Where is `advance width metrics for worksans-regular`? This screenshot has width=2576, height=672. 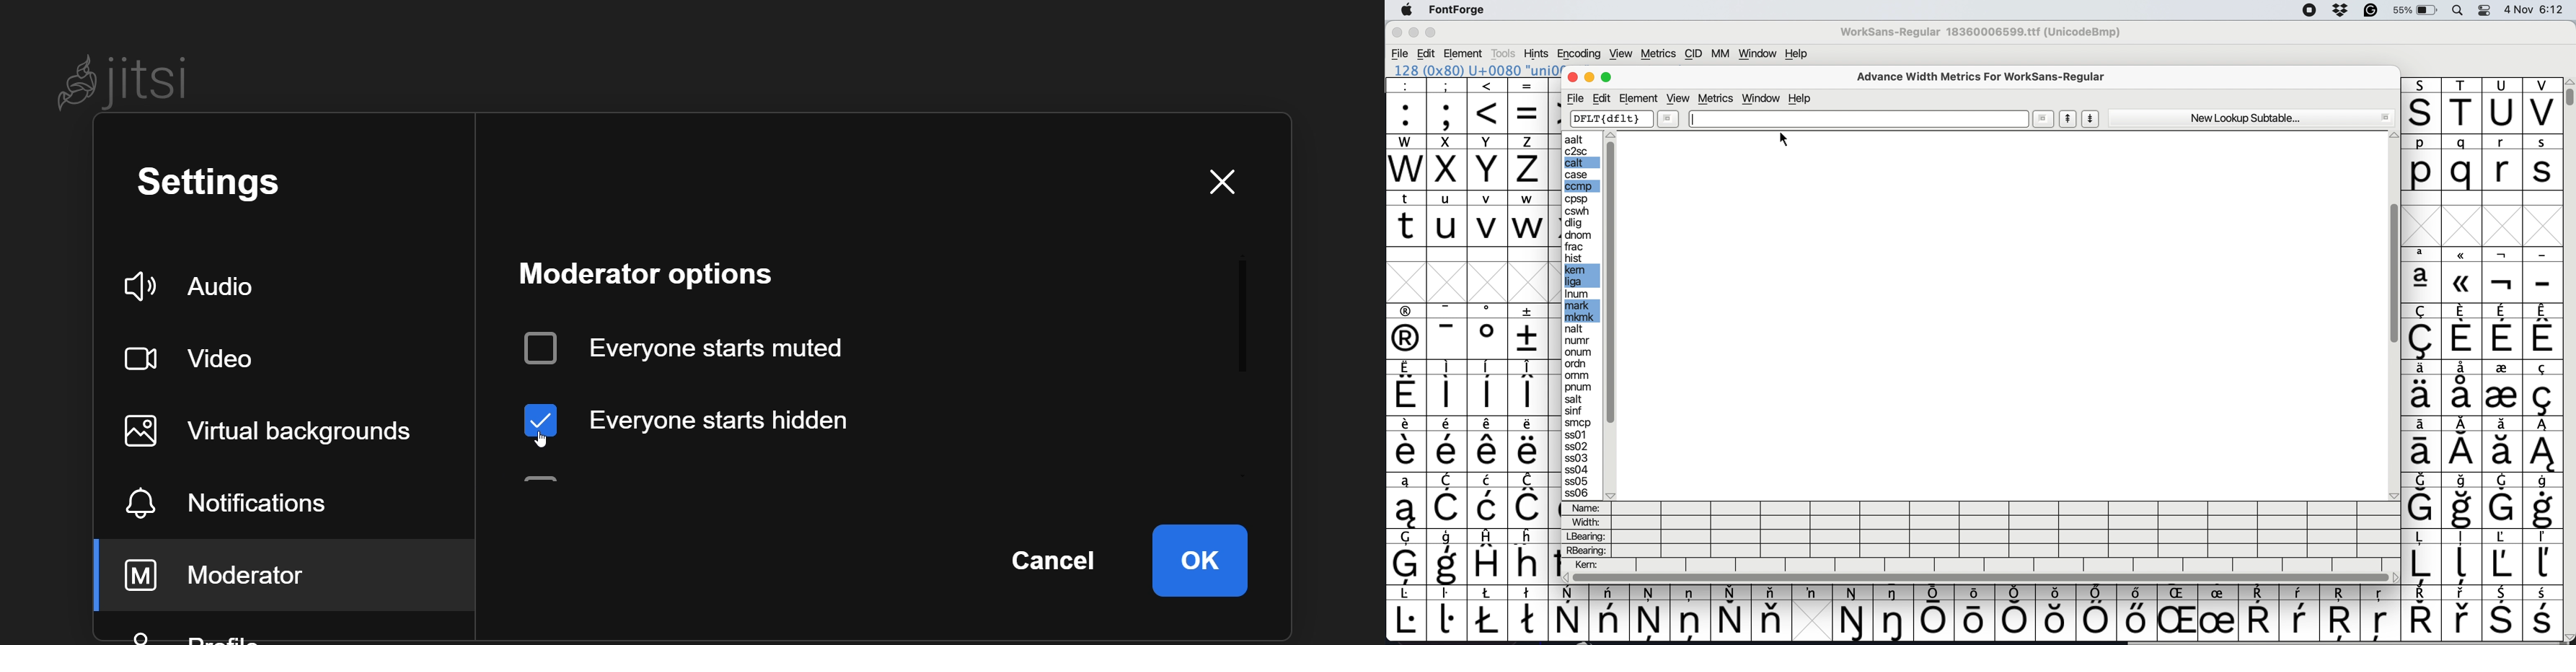 advance width metrics for worksans-regular is located at coordinates (1998, 78).